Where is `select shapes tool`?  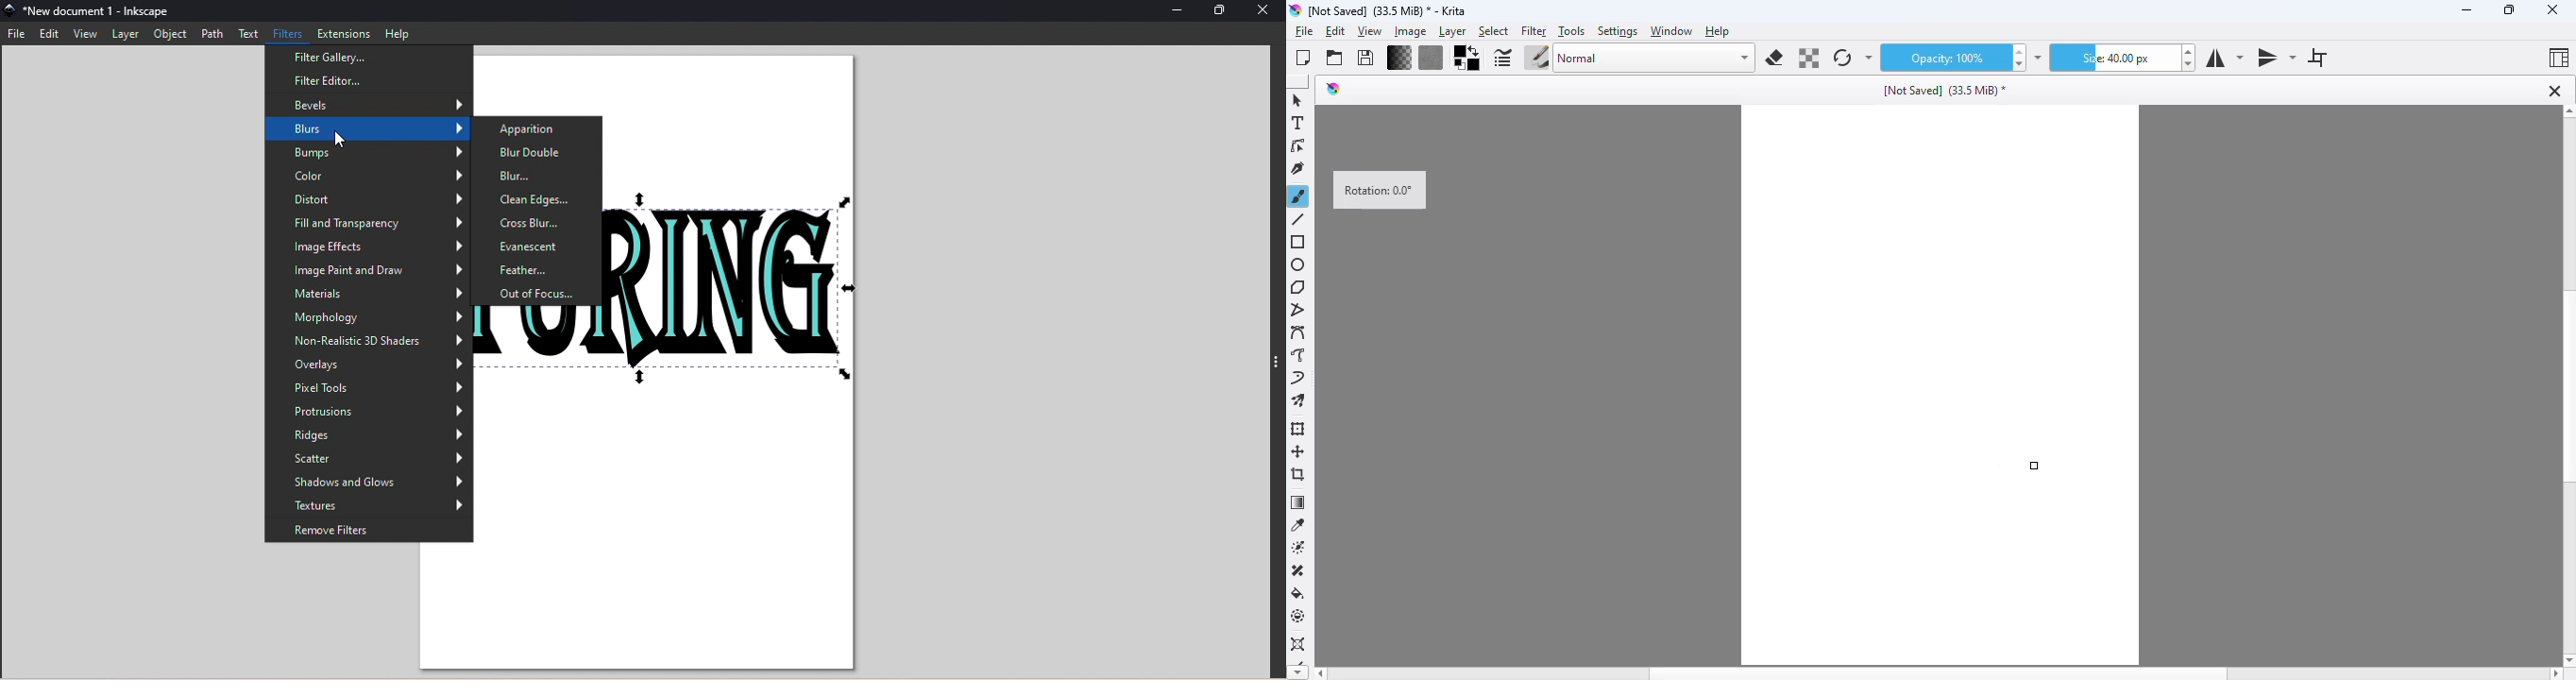
select shapes tool is located at coordinates (1299, 101).